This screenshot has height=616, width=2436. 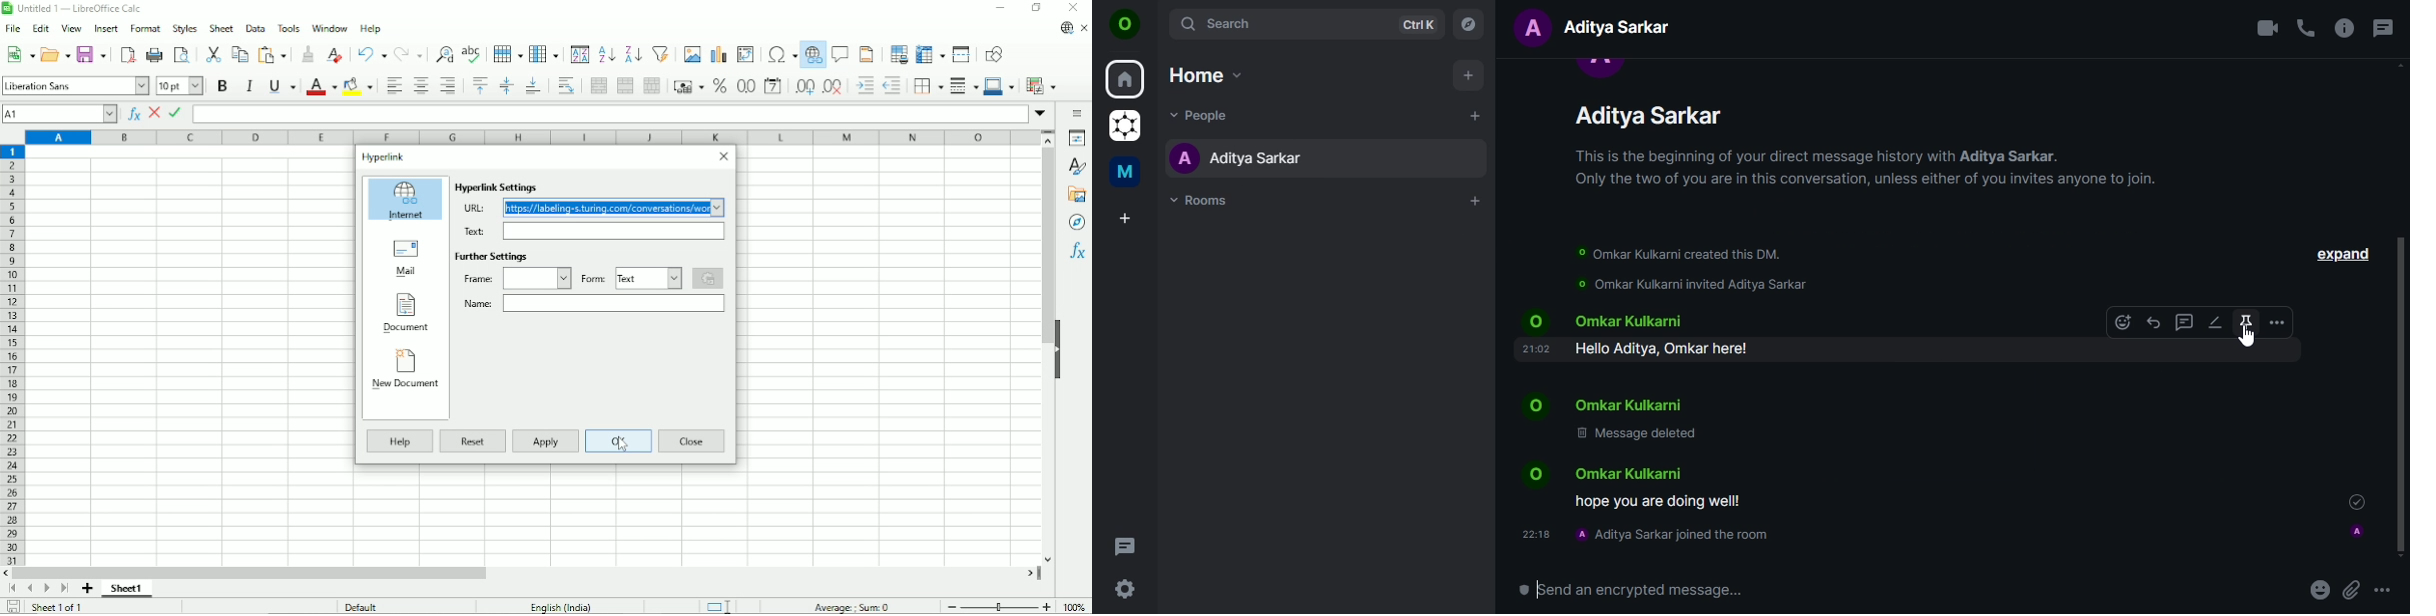 I want to click on Spell check, so click(x=473, y=54).